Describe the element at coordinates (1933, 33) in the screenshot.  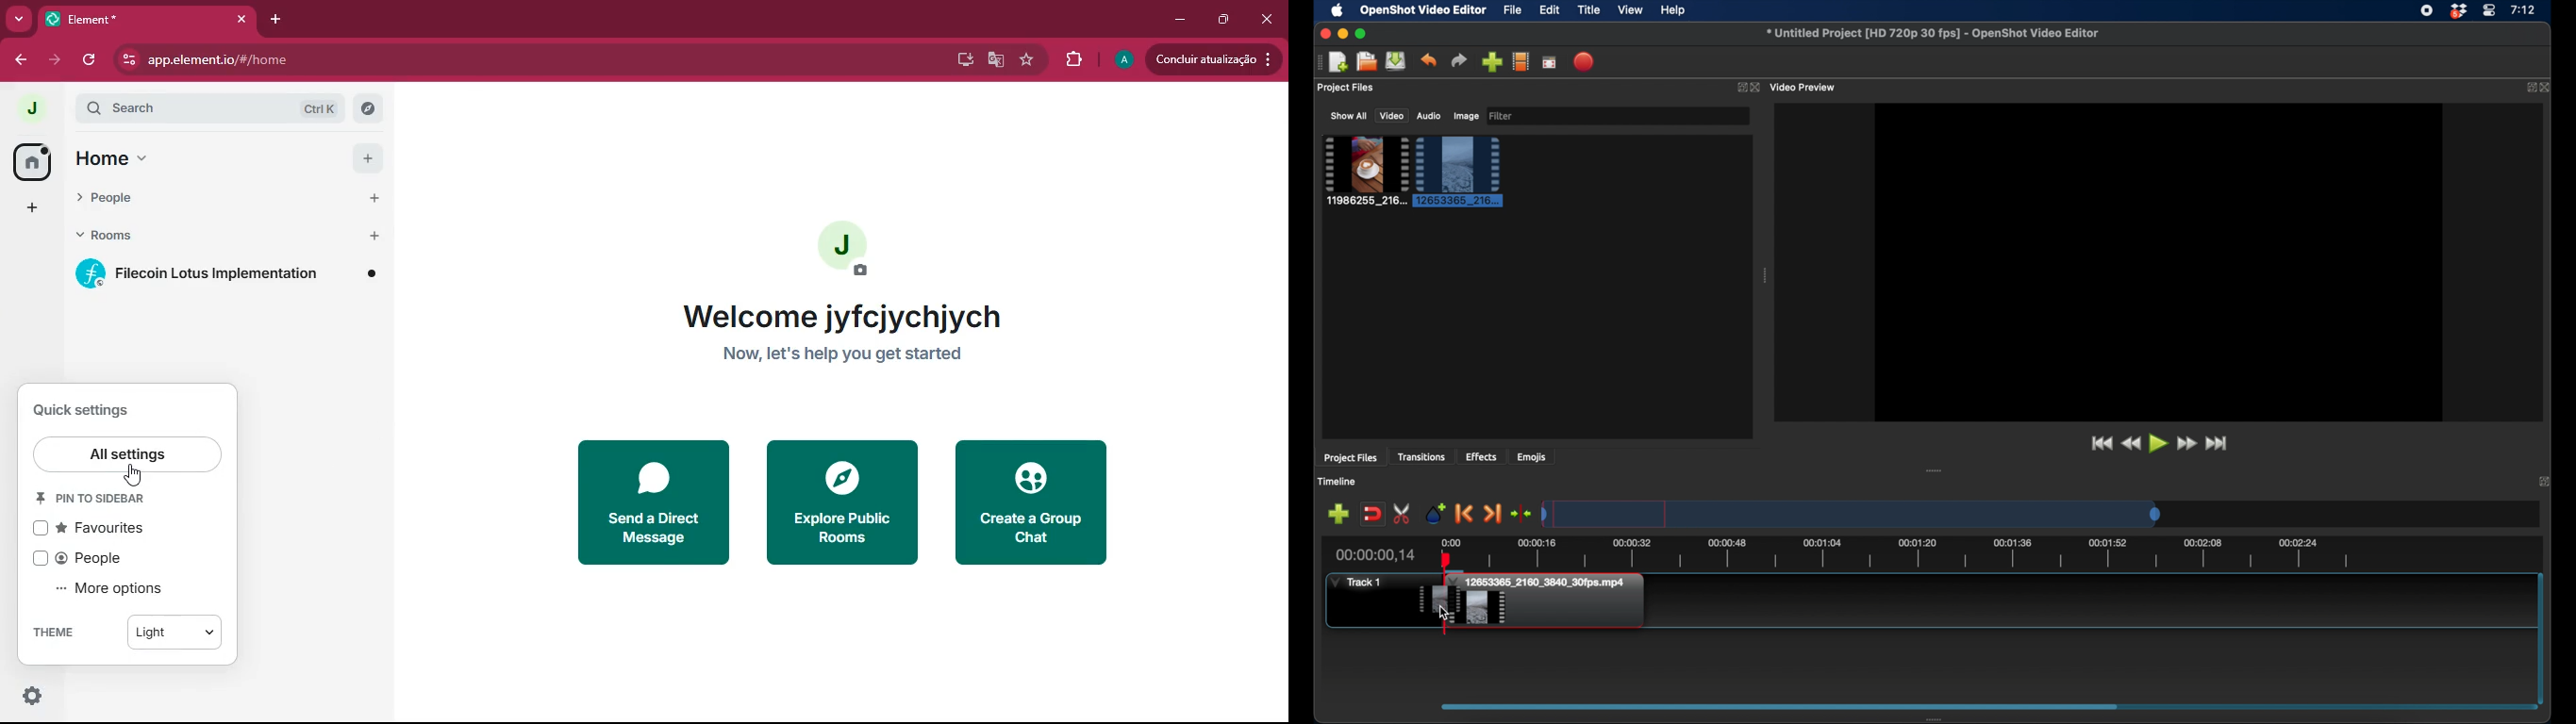
I see `file name` at that location.